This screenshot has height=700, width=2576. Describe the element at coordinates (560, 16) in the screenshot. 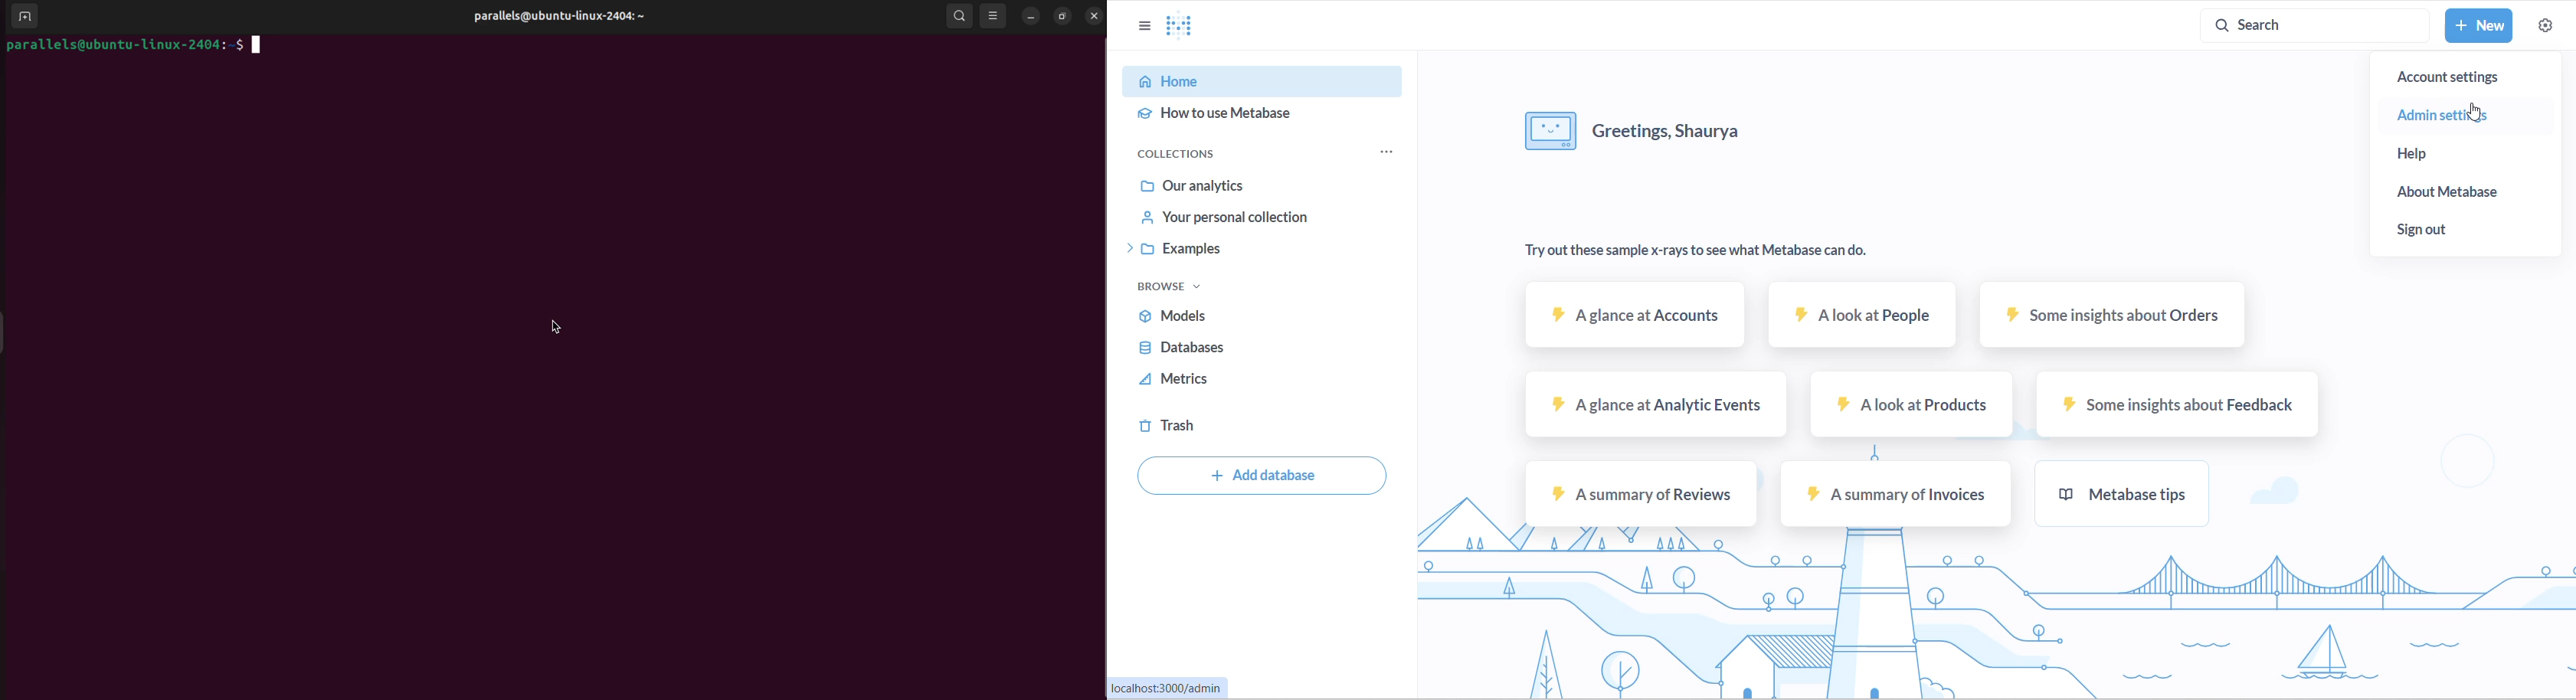

I see `parallels@ubuntu-linux-2404:~` at that location.